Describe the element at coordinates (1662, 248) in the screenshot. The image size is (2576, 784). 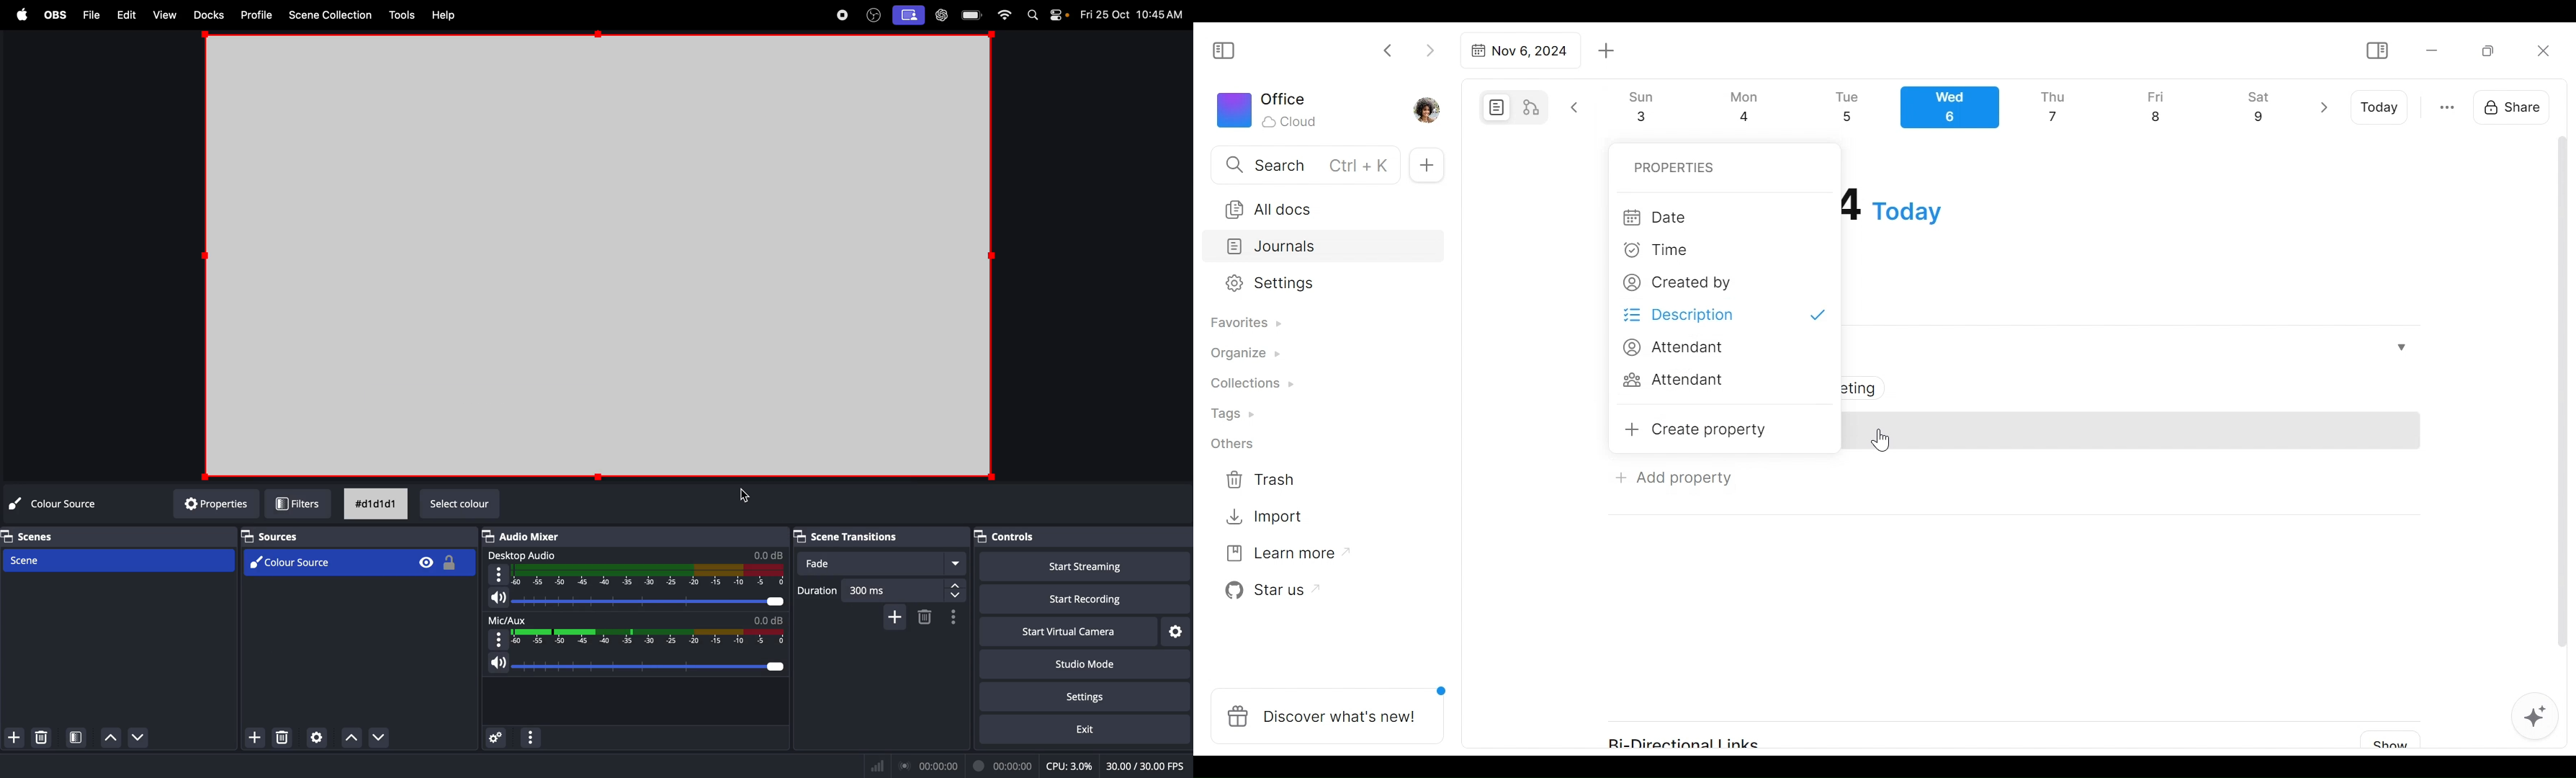
I see `Time` at that location.